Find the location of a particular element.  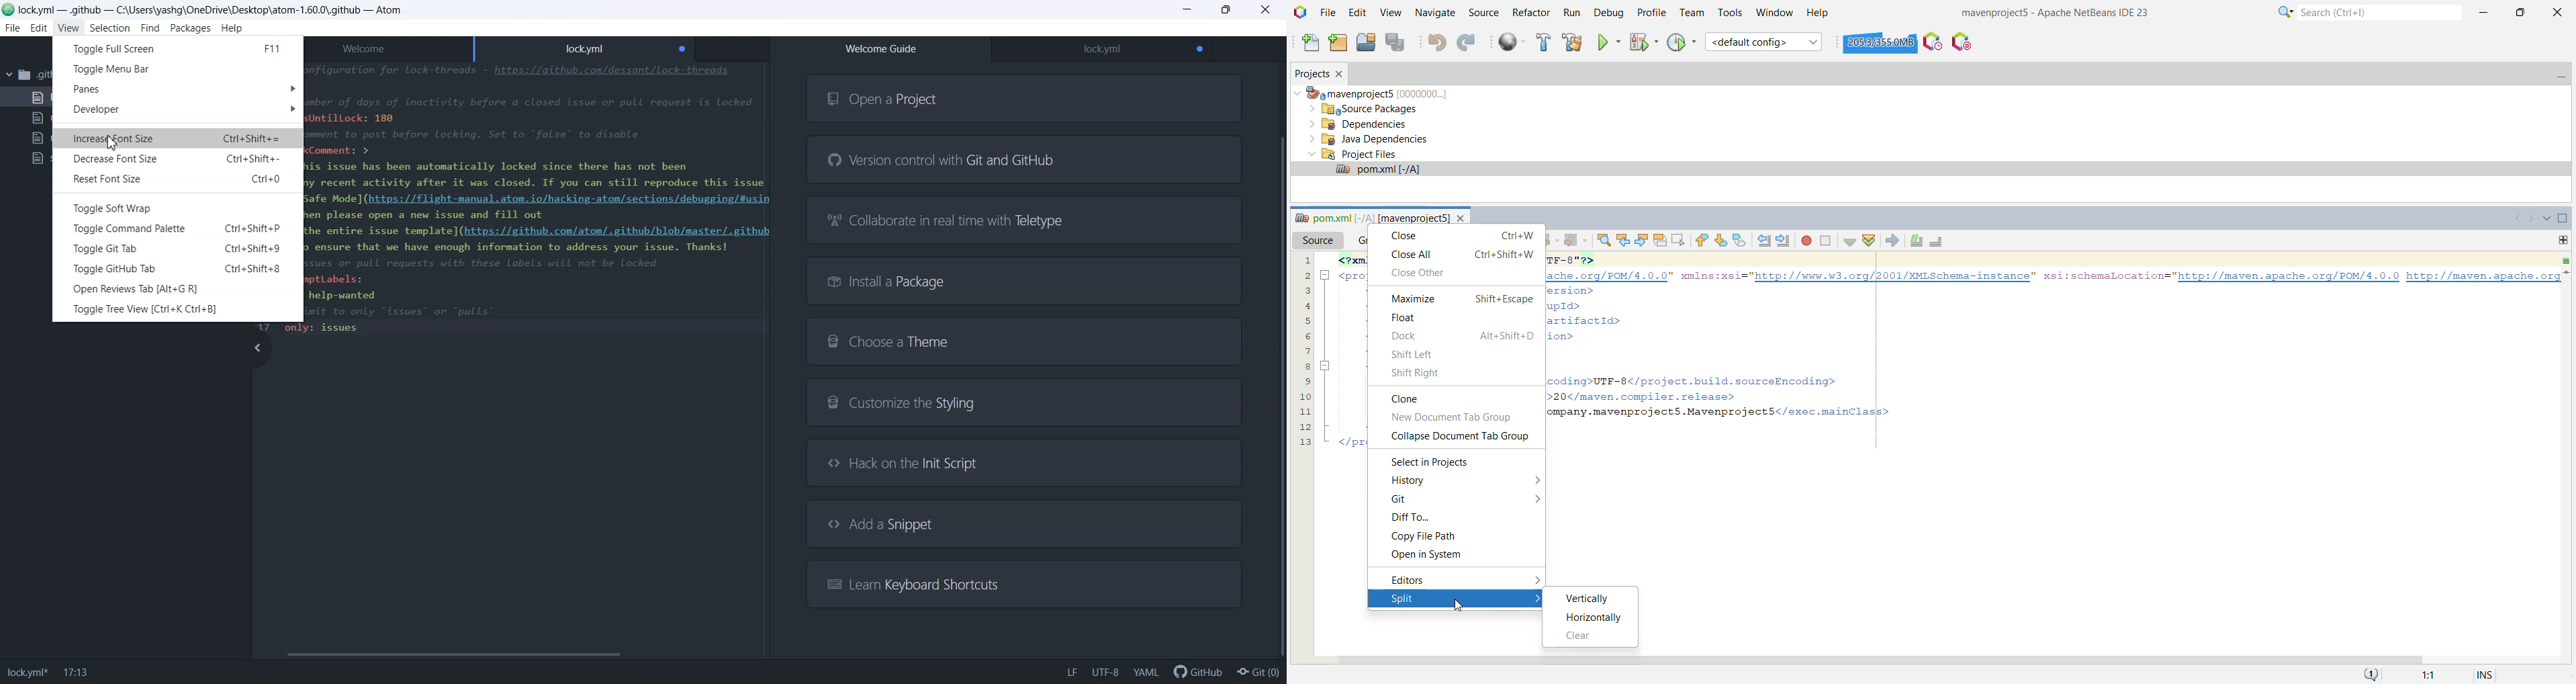

Learn Keyboard Shortcuts is located at coordinates (1021, 583).